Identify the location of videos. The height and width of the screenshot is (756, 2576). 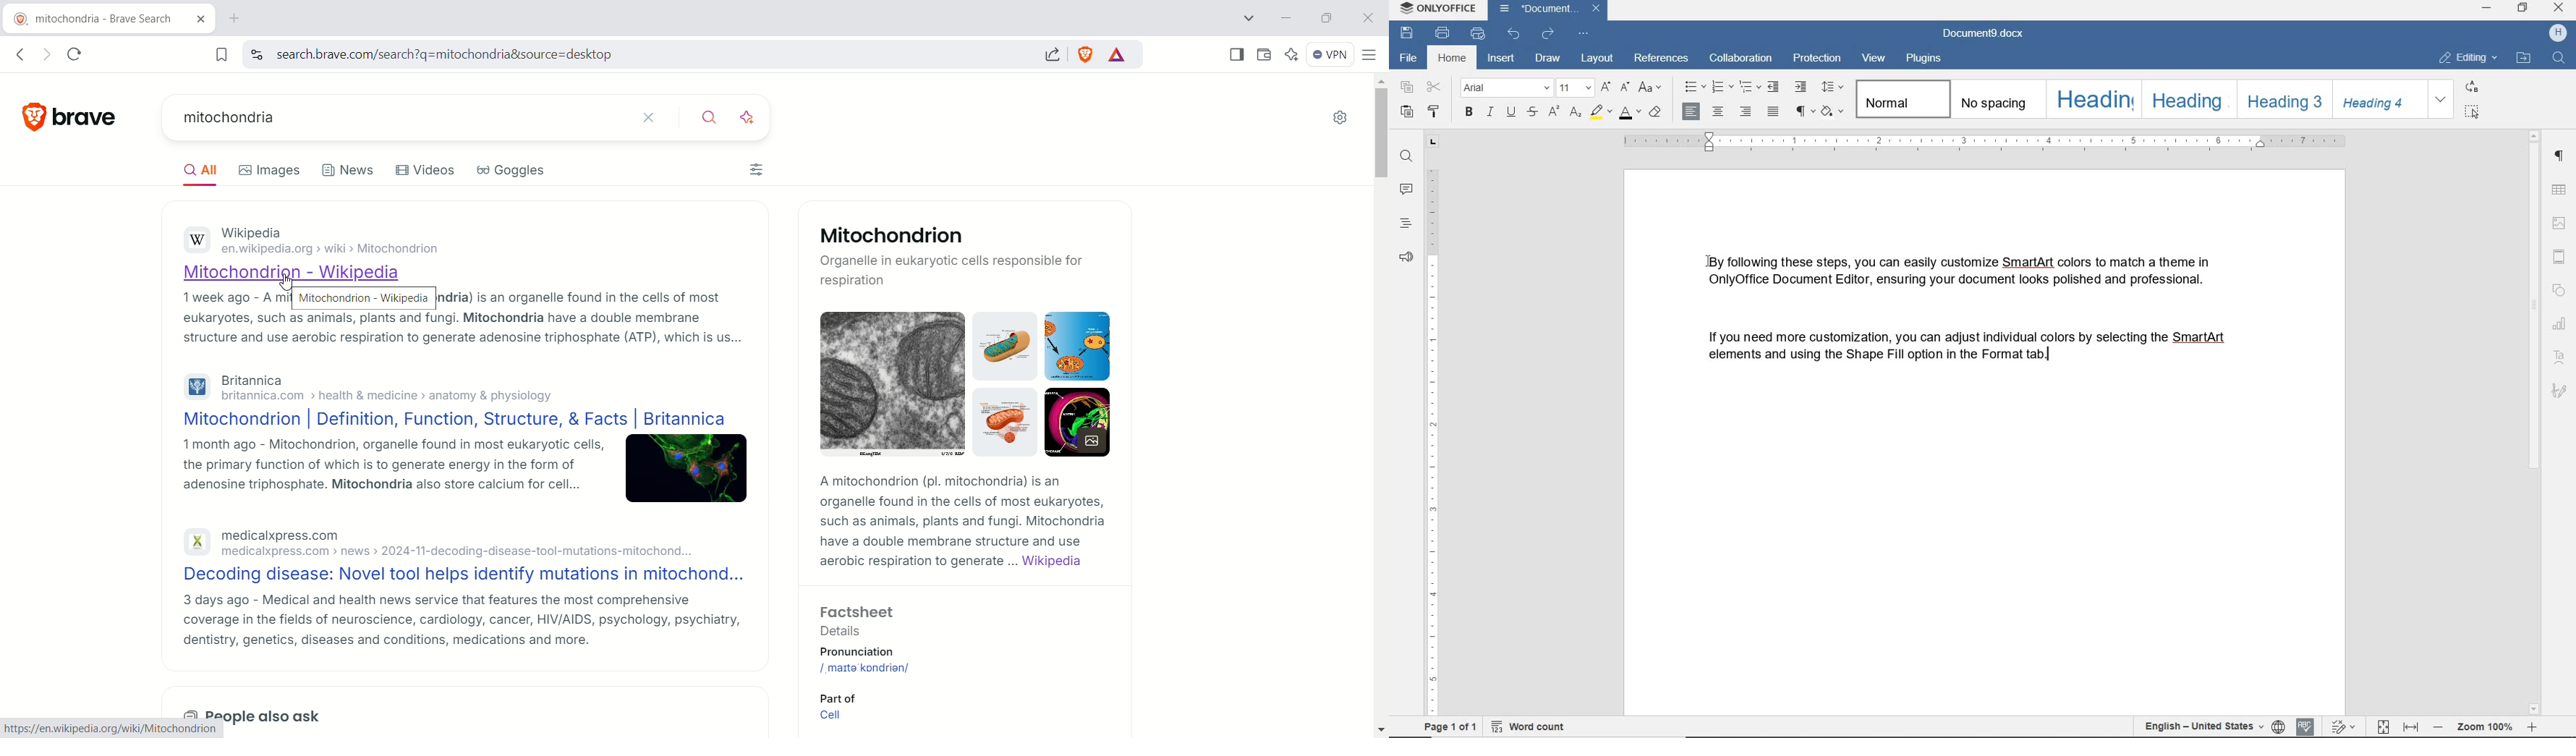
(427, 171).